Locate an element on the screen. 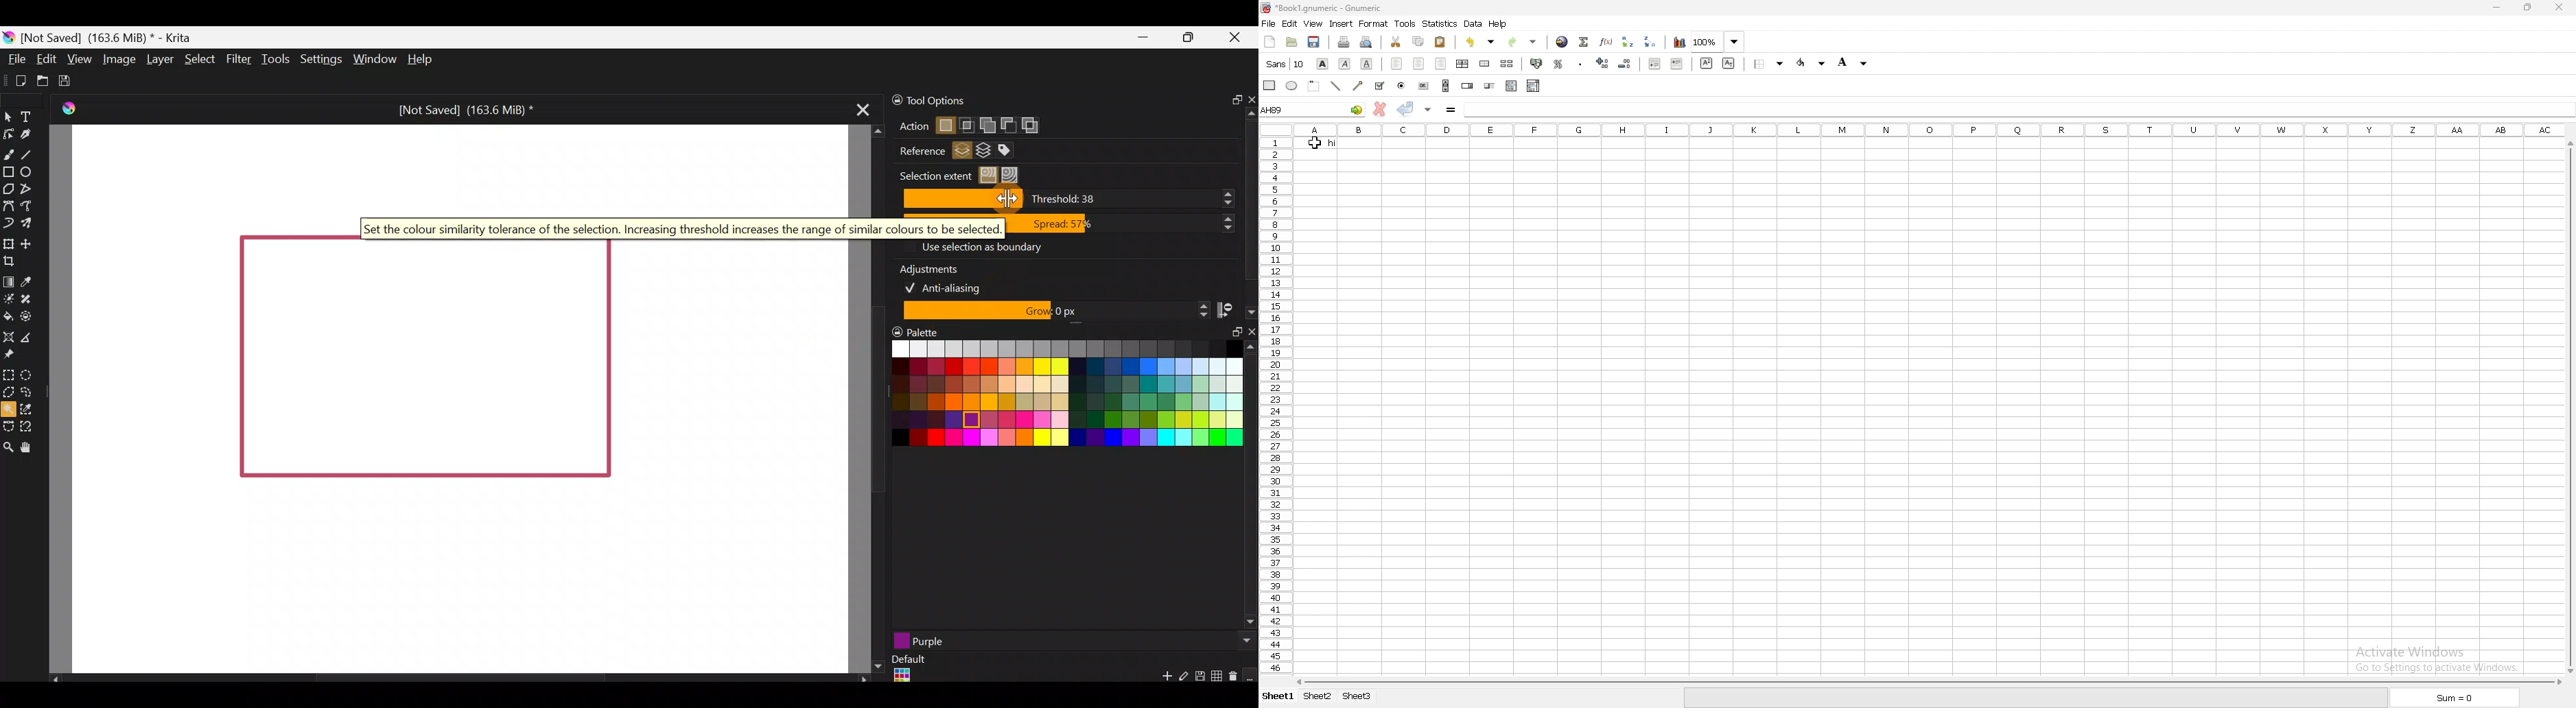 The image size is (2576, 728). Tools is located at coordinates (273, 61).